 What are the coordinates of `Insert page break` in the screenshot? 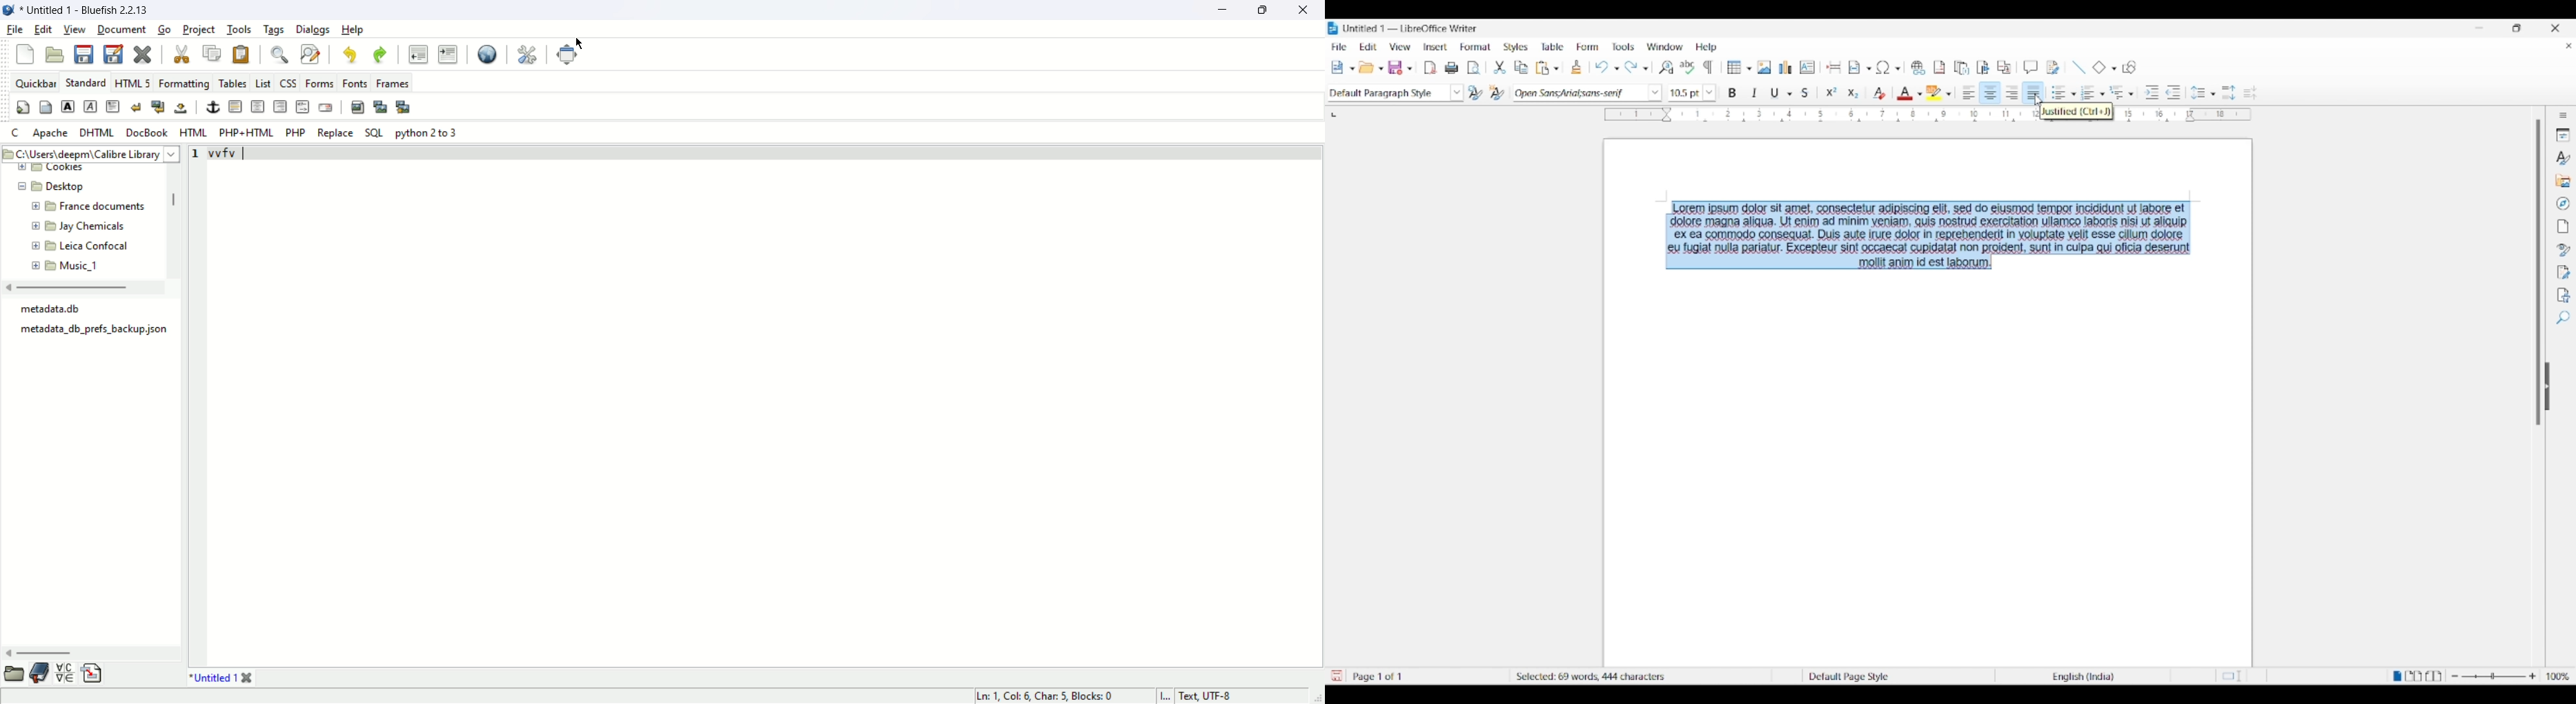 It's located at (1835, 66).